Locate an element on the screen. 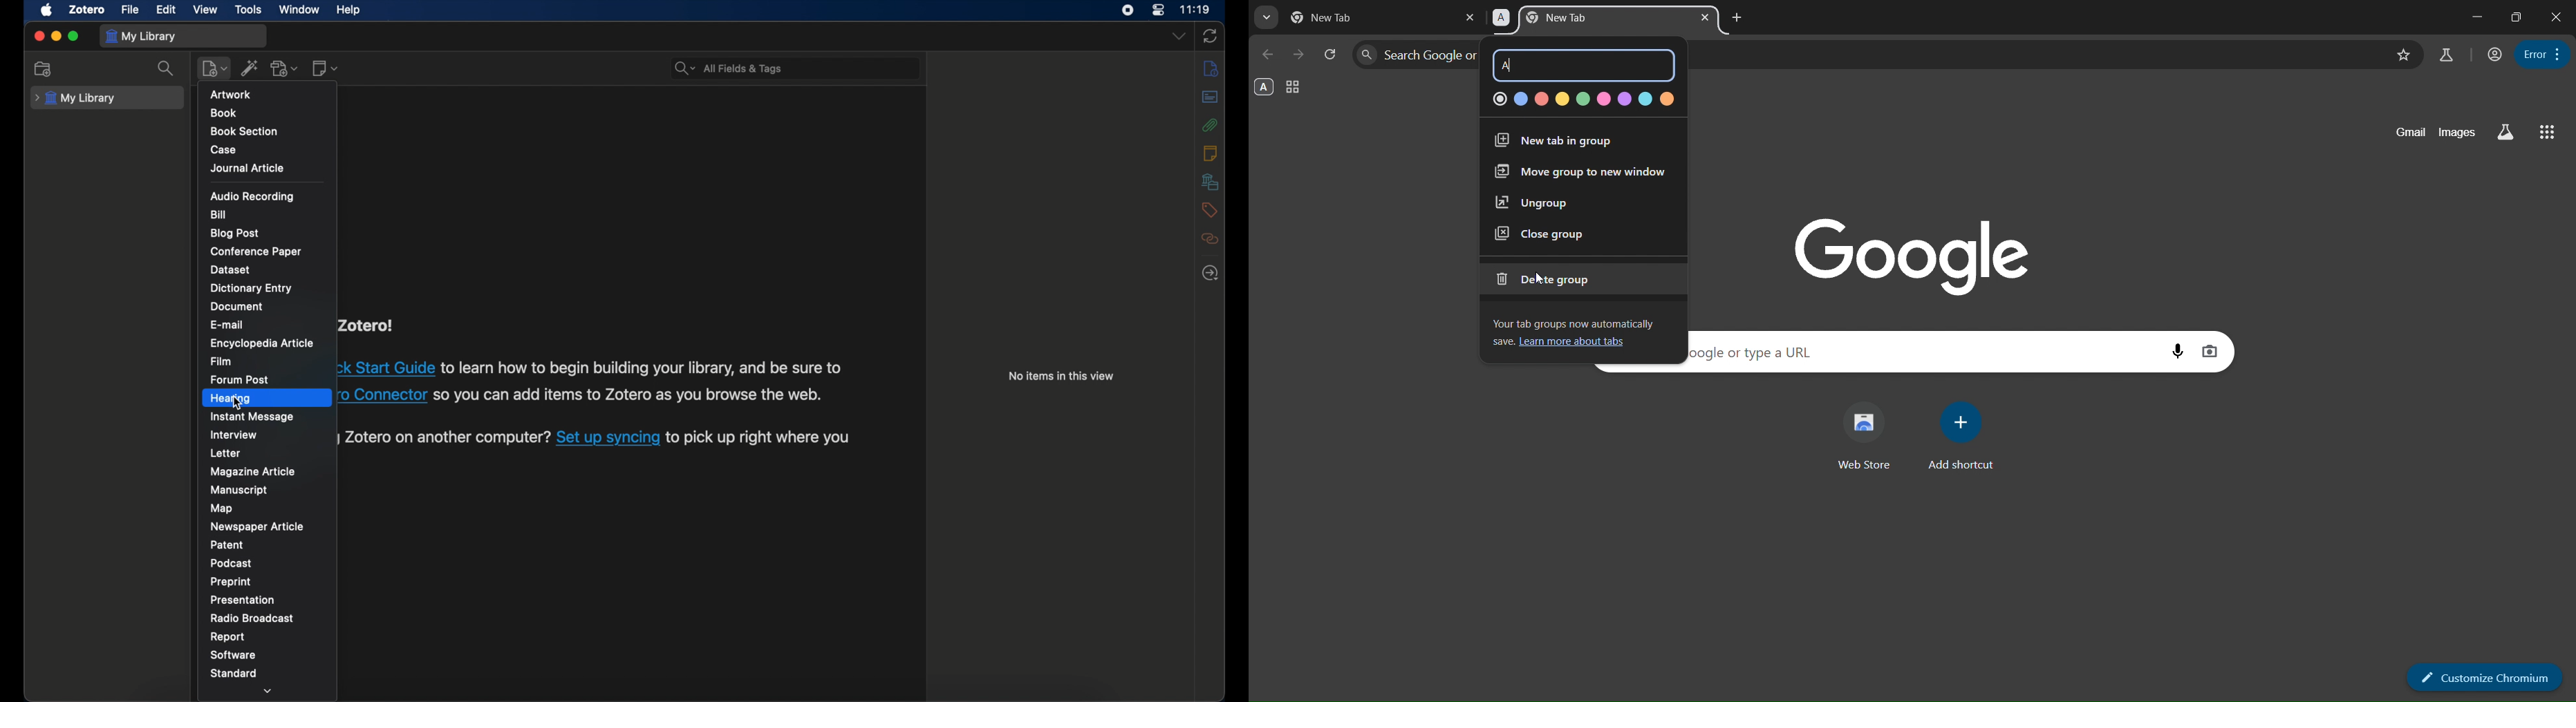 The width and height of the screenshot is (2576, 728). preprint is located at coordinates (232, 582).